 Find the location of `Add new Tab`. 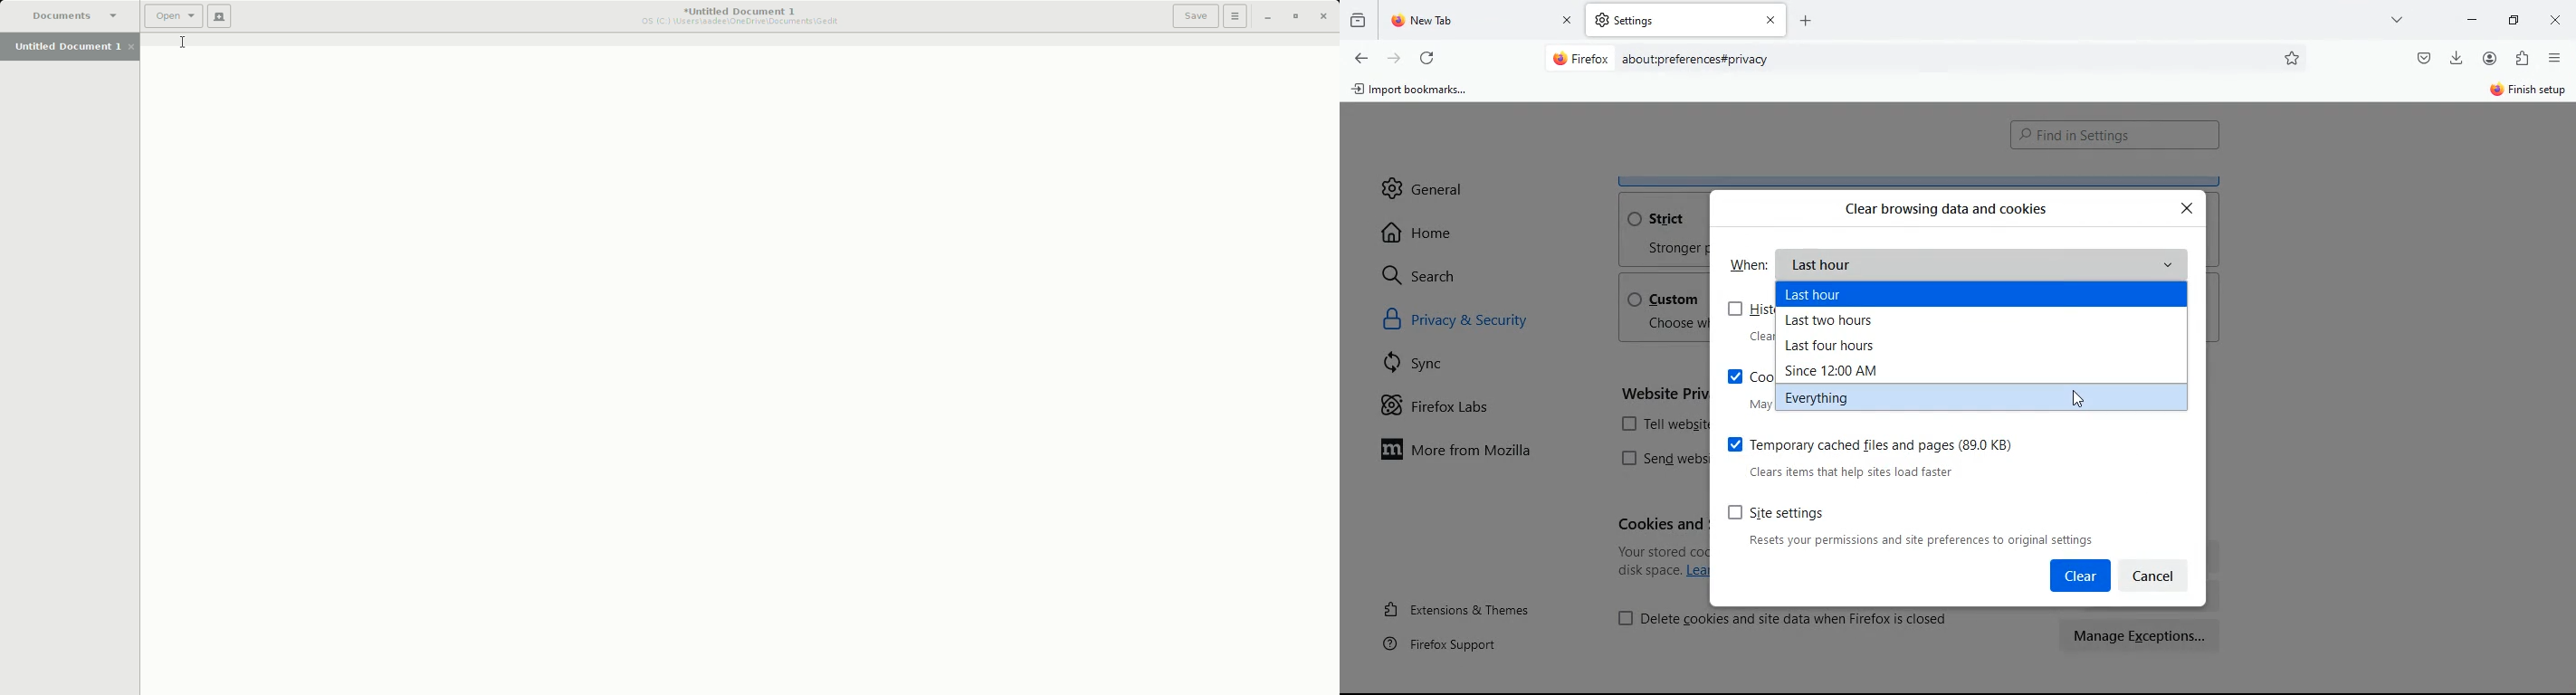

Add new Tab is located at coordinates (1806, 20).